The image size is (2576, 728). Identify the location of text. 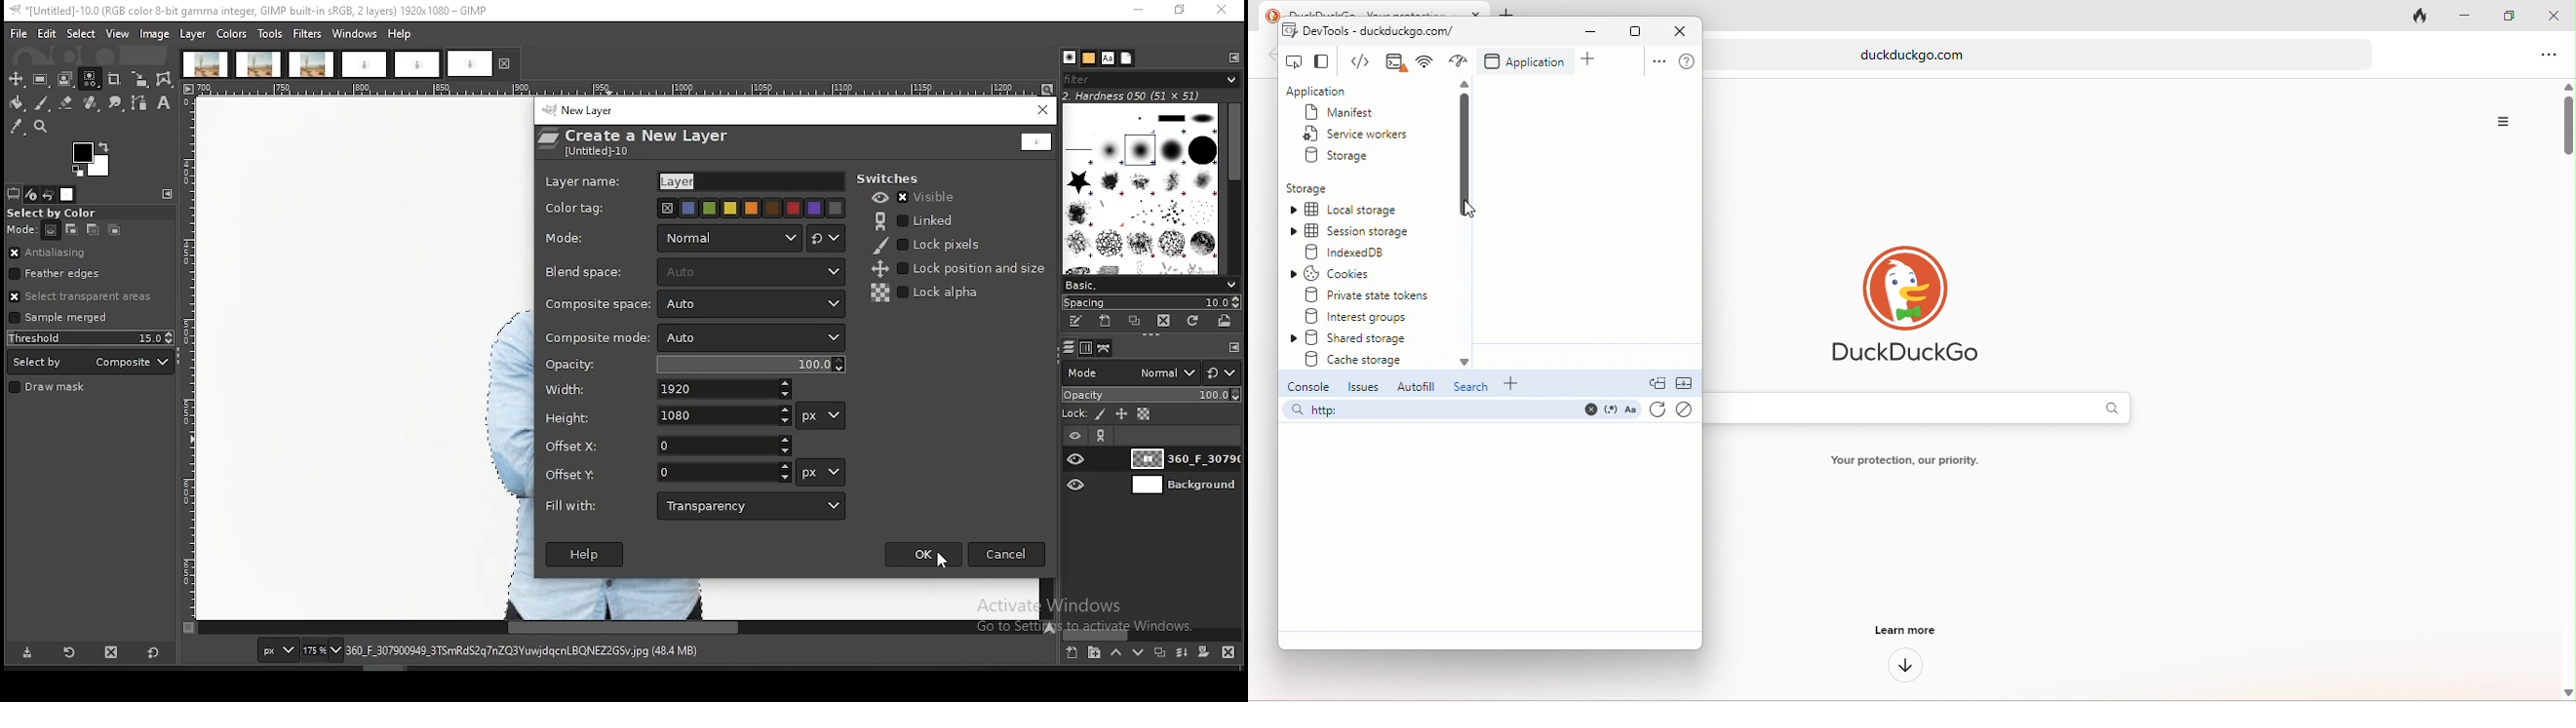
(1915, 462).